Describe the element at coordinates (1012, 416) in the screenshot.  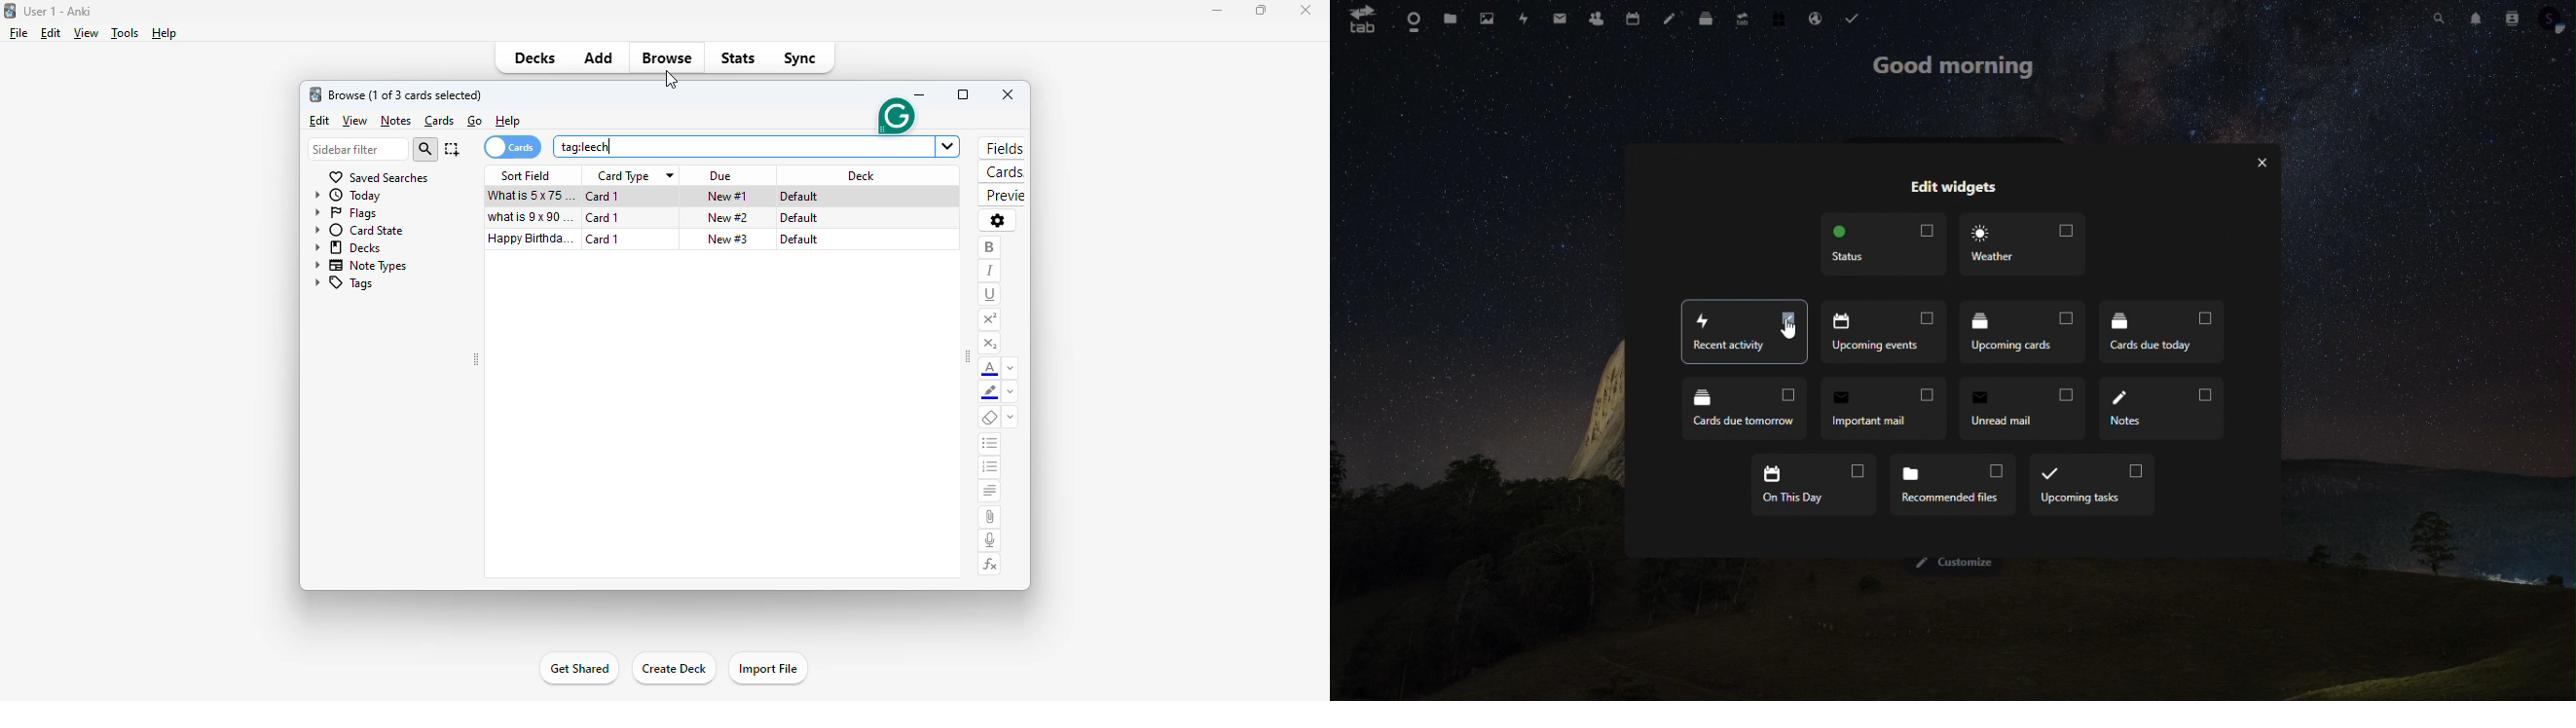
I see `select formatting to remove` at that location.